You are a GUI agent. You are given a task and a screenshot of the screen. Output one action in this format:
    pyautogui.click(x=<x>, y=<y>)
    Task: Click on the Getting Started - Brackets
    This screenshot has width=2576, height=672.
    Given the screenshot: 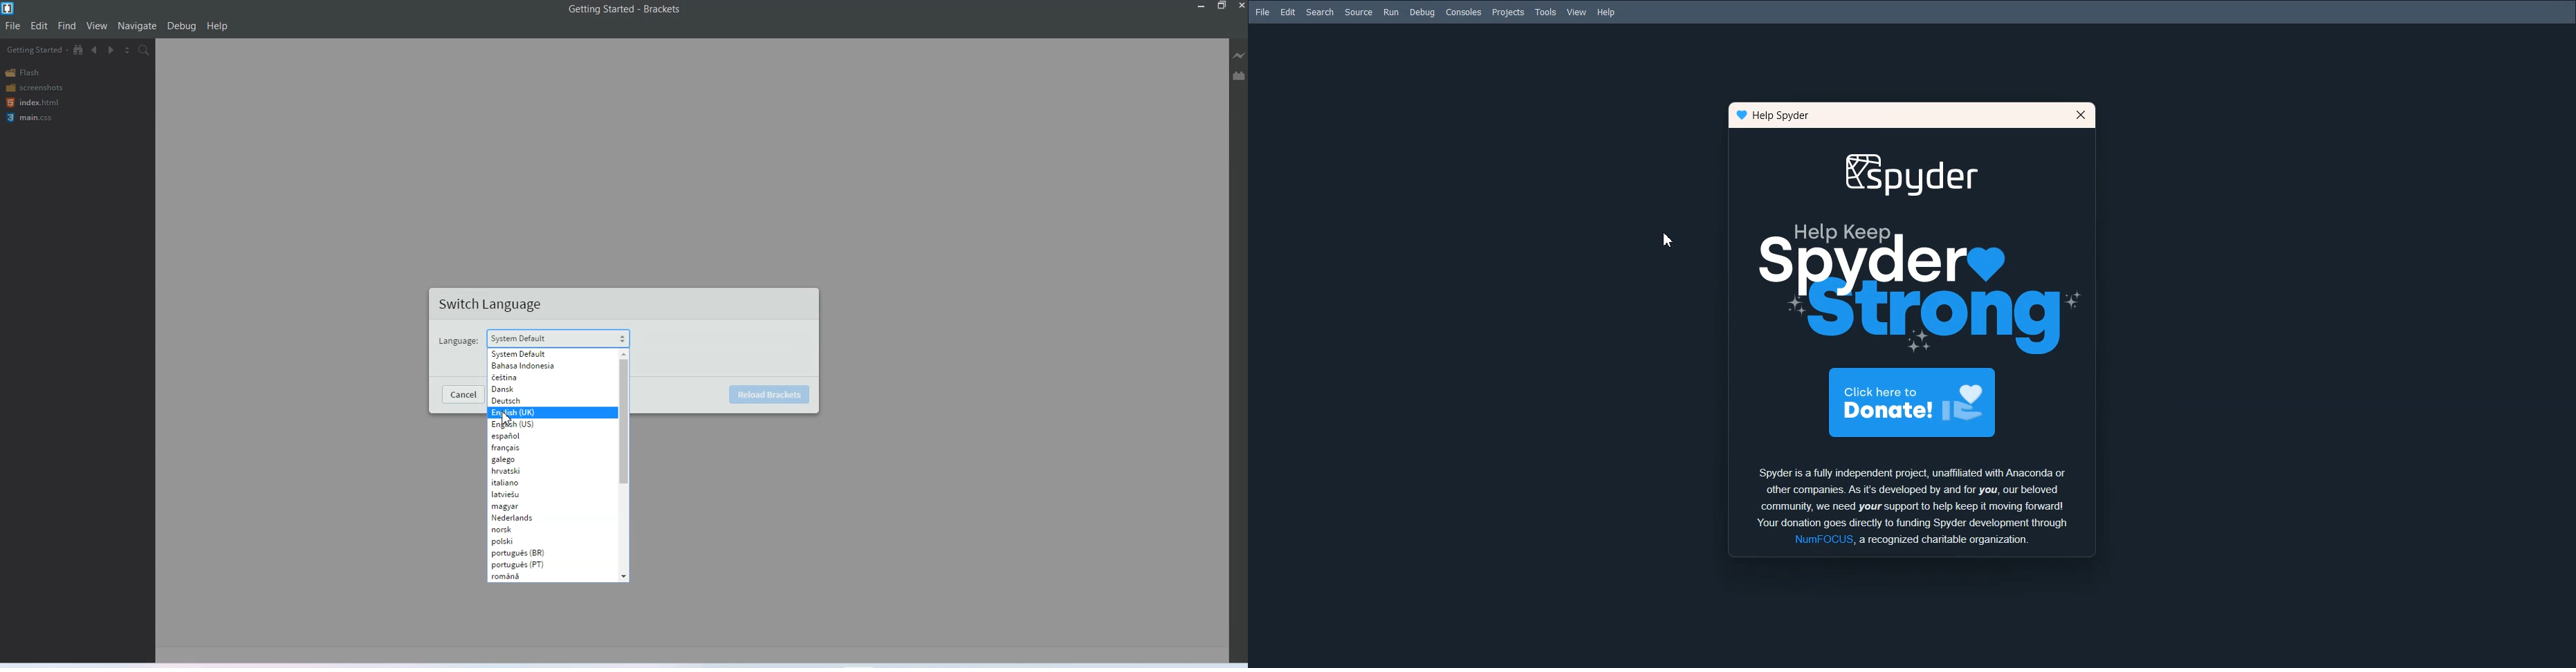 What is the action you would take?
    pyautogui.click(x=624, y=10)
    